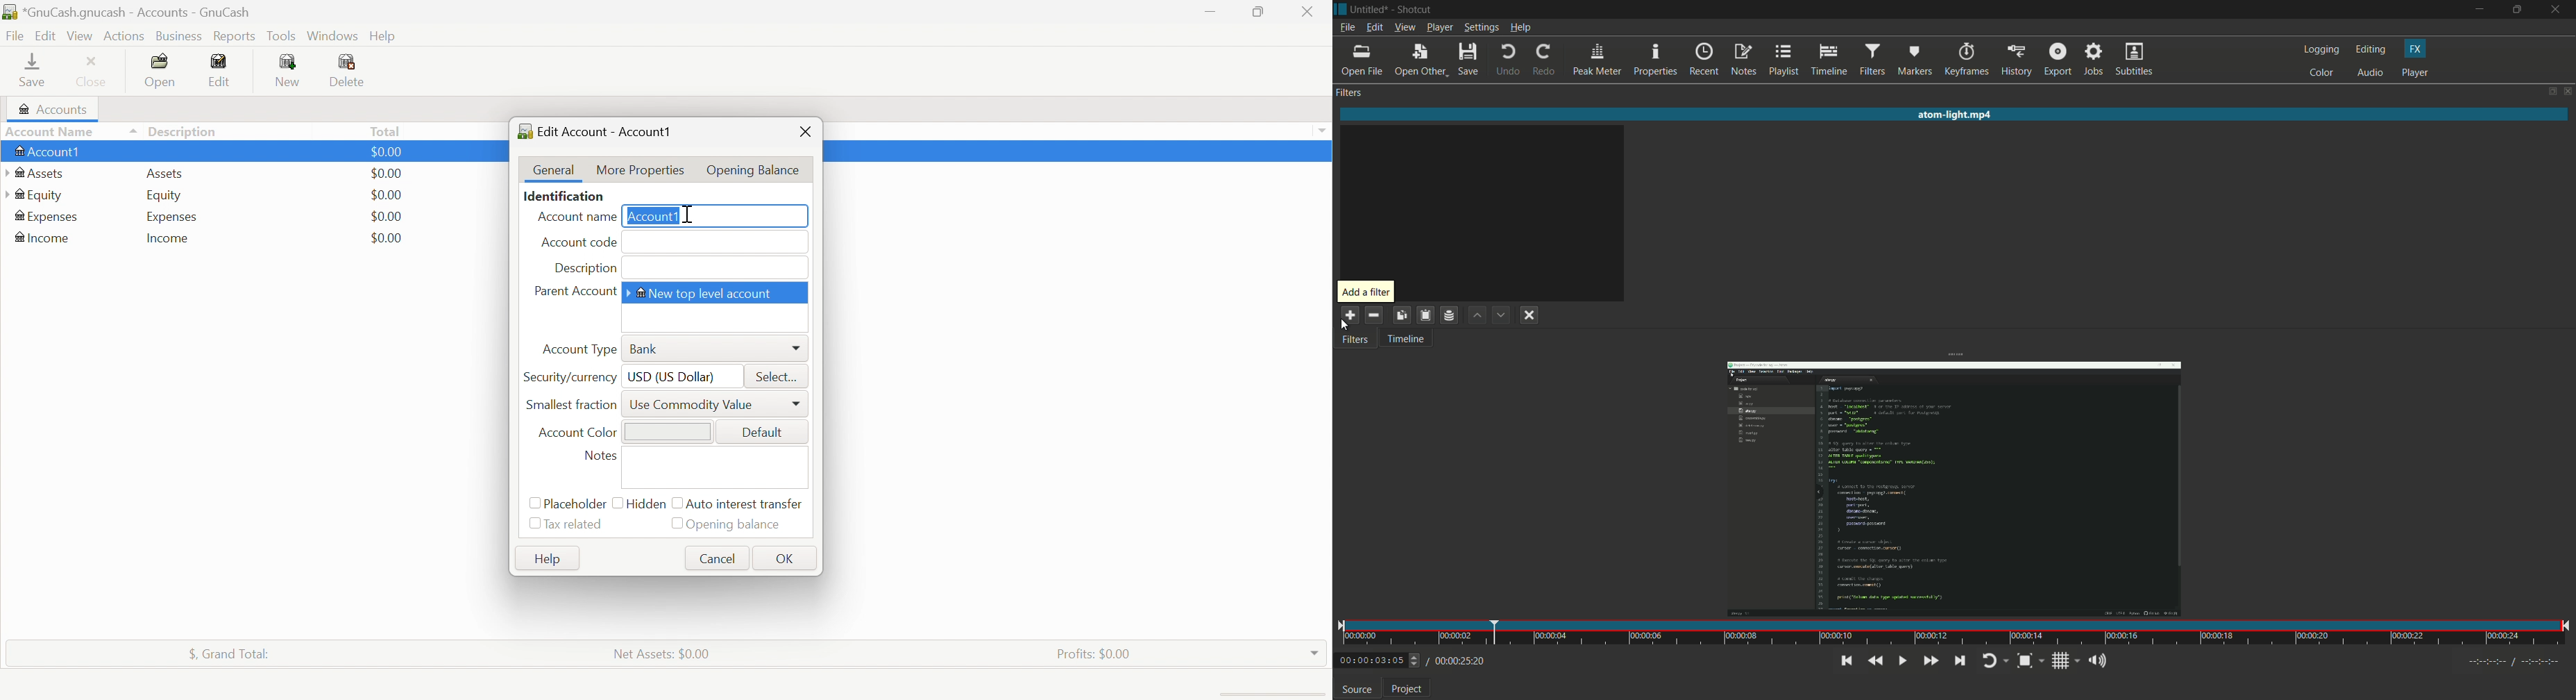 The width and height of the screenshot is (2576, 700). Describe the element at coordinates (1595, 60) in the screenshot. I see `peak meter` at that location.